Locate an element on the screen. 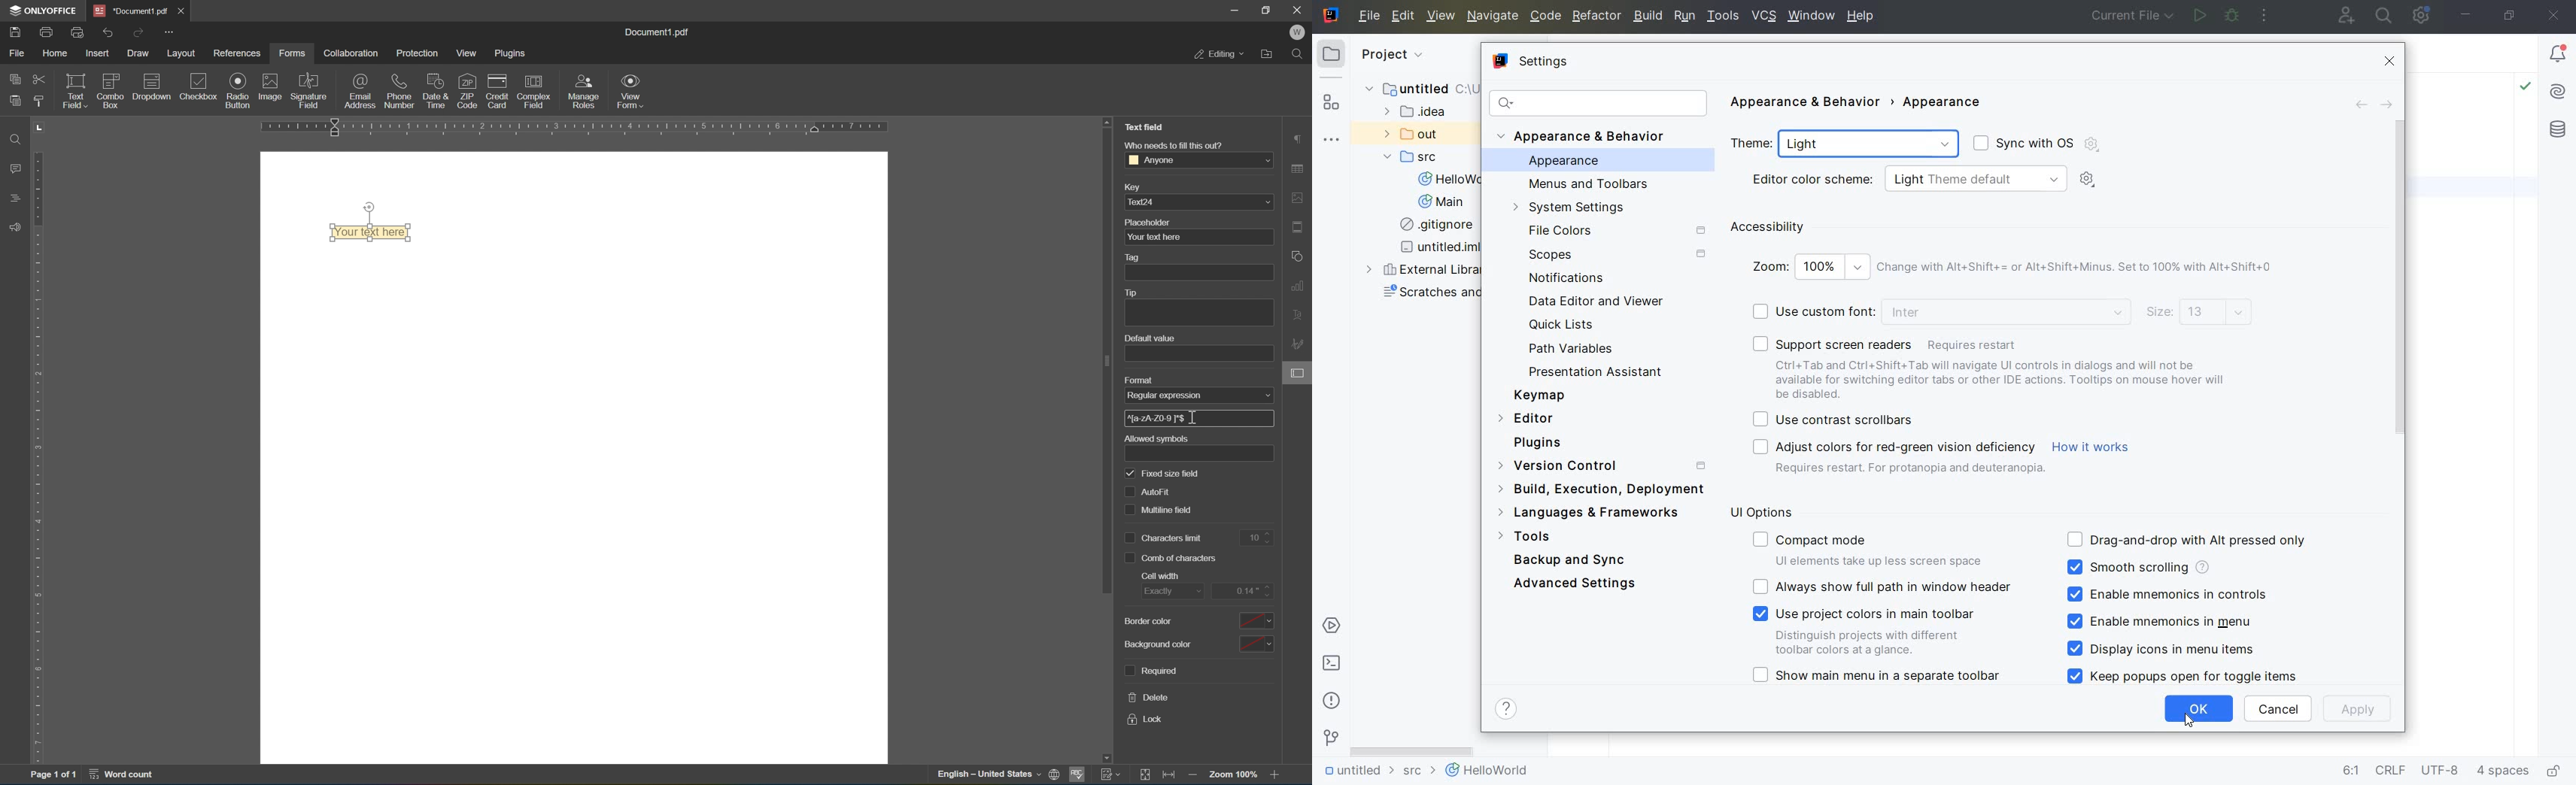 The height and width of the screenshot is (812, 2576). 4spaces(indent) is located at coordinates (2505, 773).